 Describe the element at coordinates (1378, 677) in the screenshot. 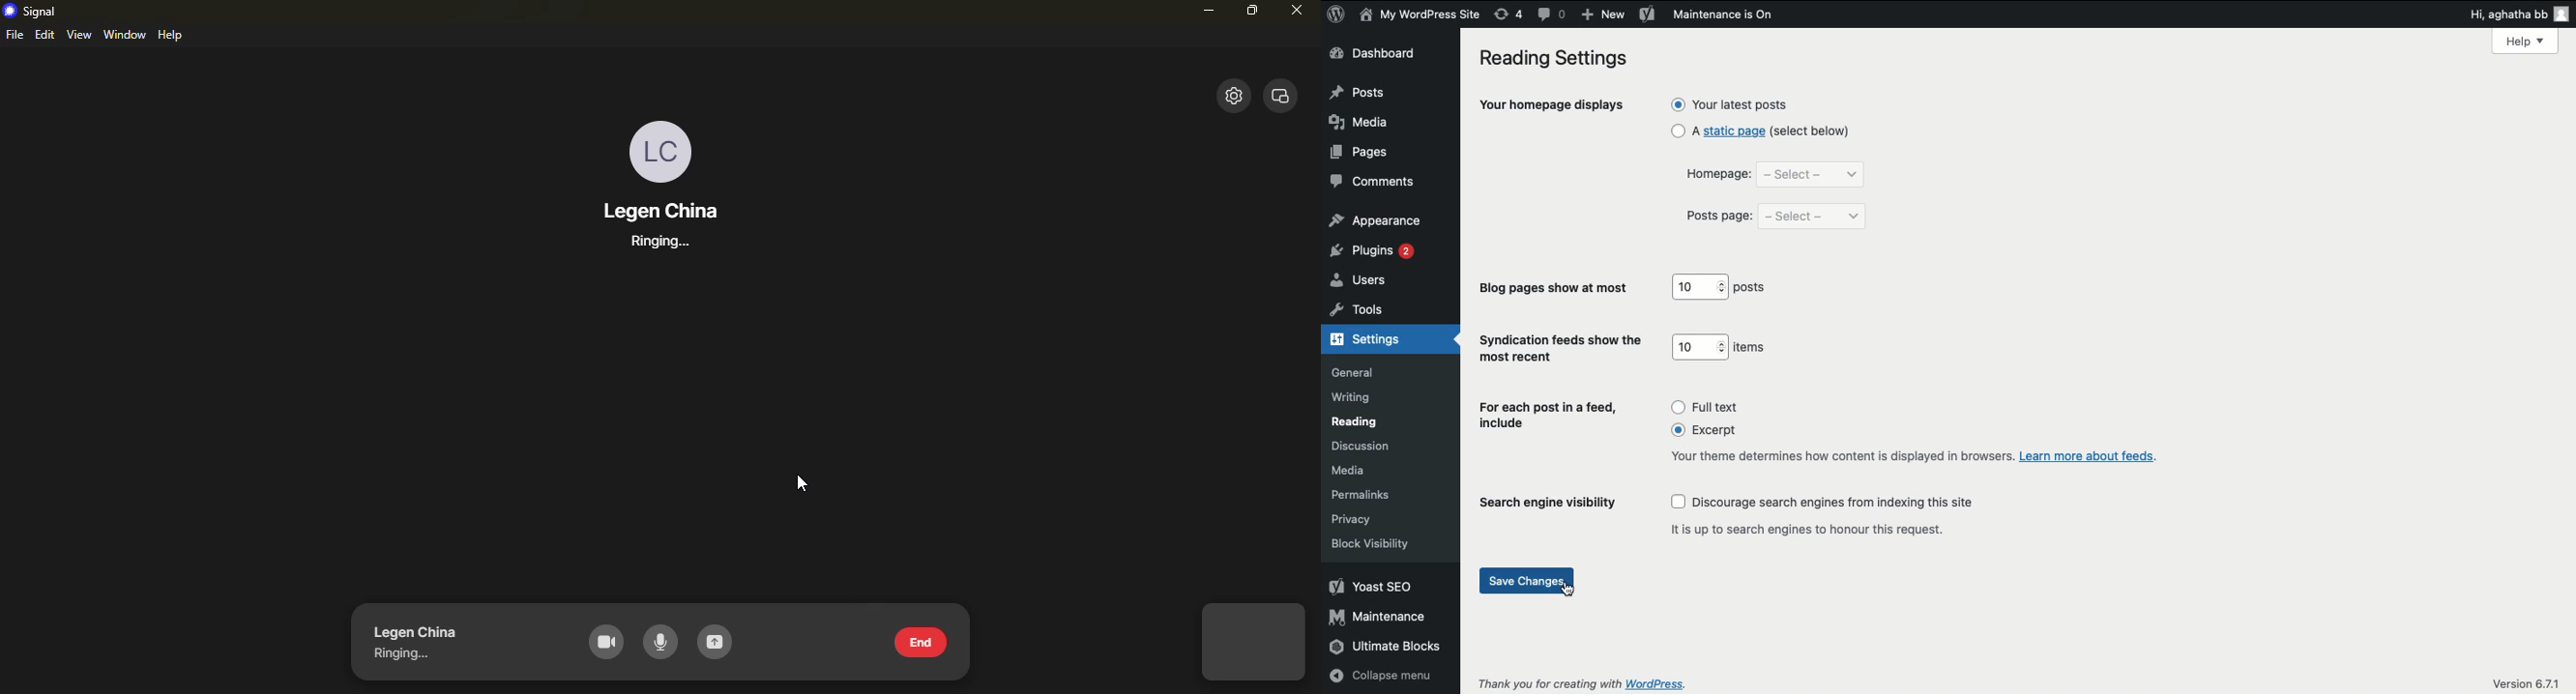

I see `collapse menu` at that location.